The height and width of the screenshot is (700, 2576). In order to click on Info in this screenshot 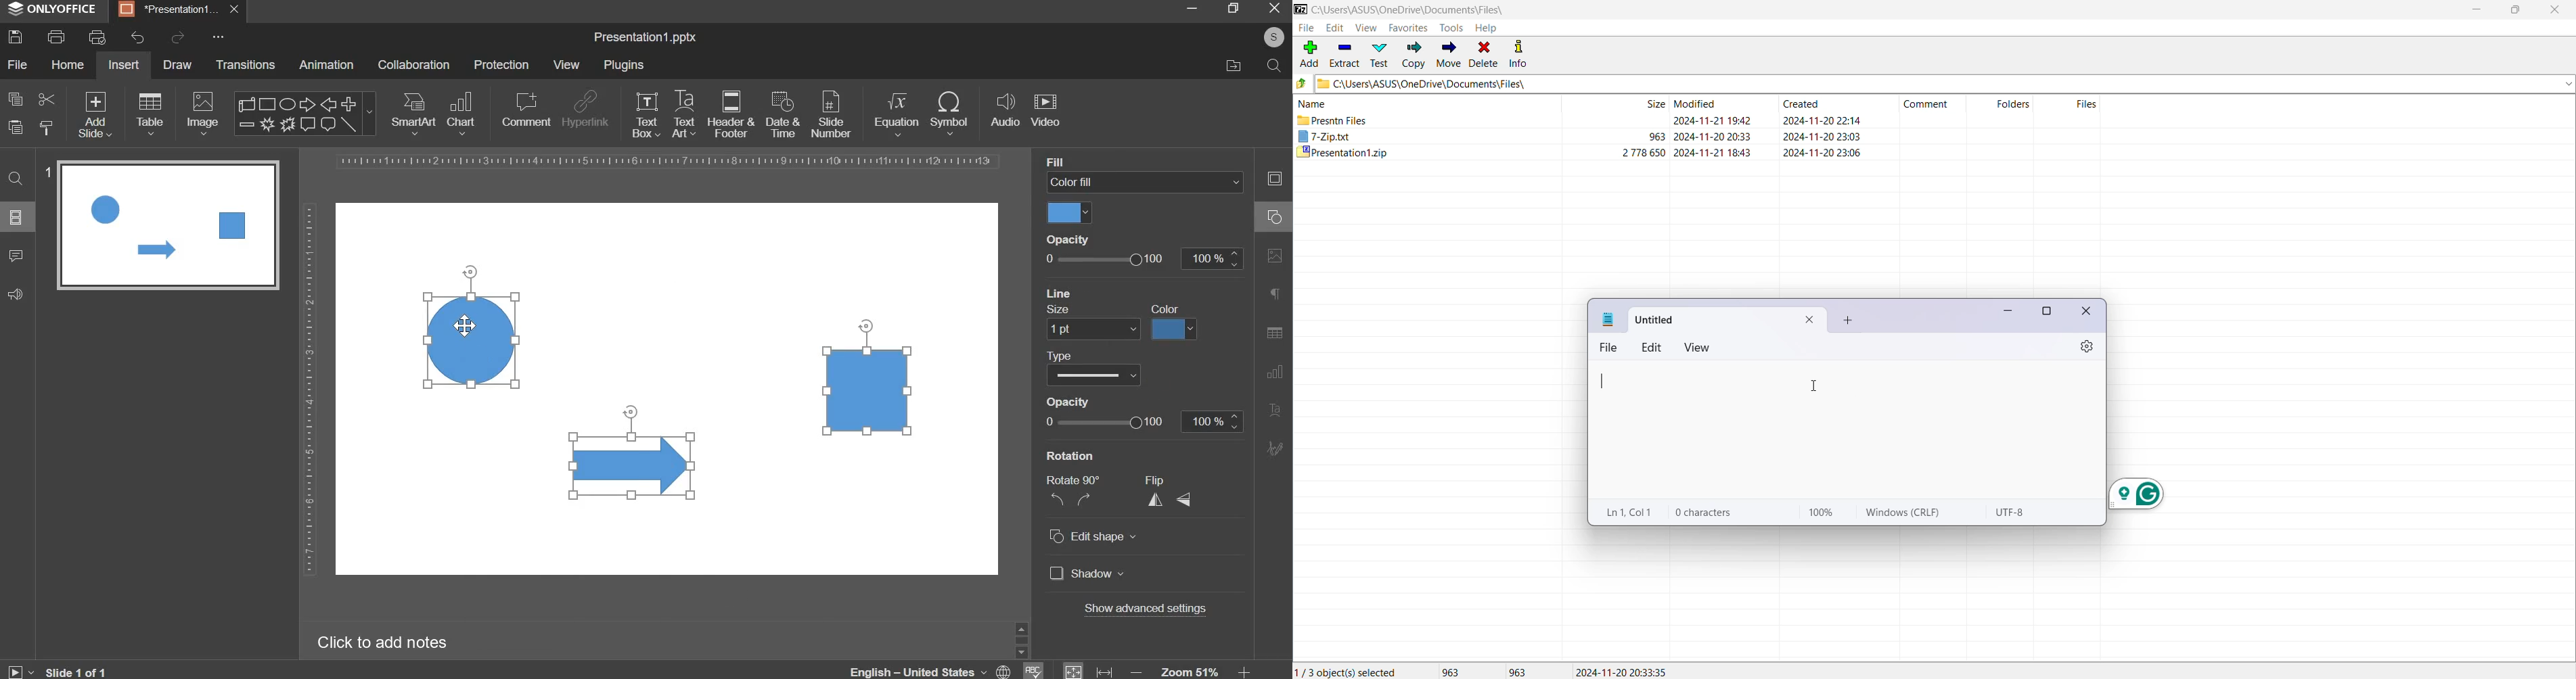, I will do `click(1524, 54)`.